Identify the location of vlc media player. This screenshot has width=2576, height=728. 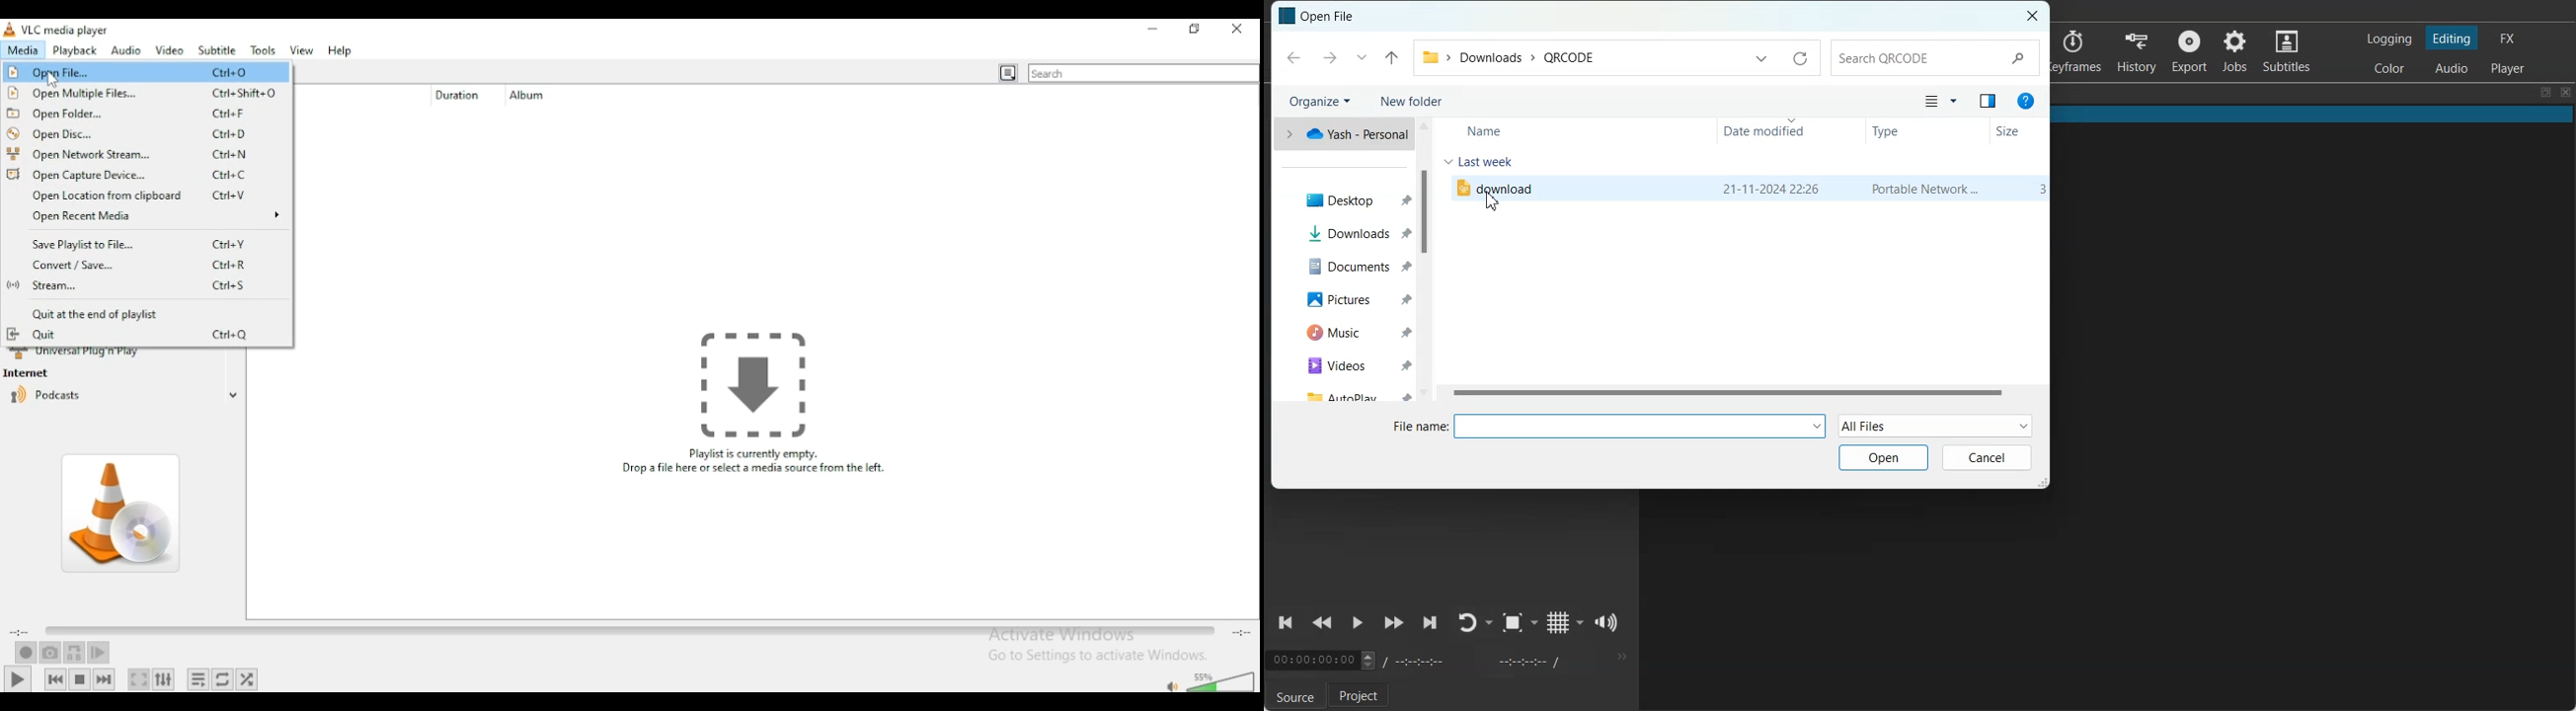
(66, 29).